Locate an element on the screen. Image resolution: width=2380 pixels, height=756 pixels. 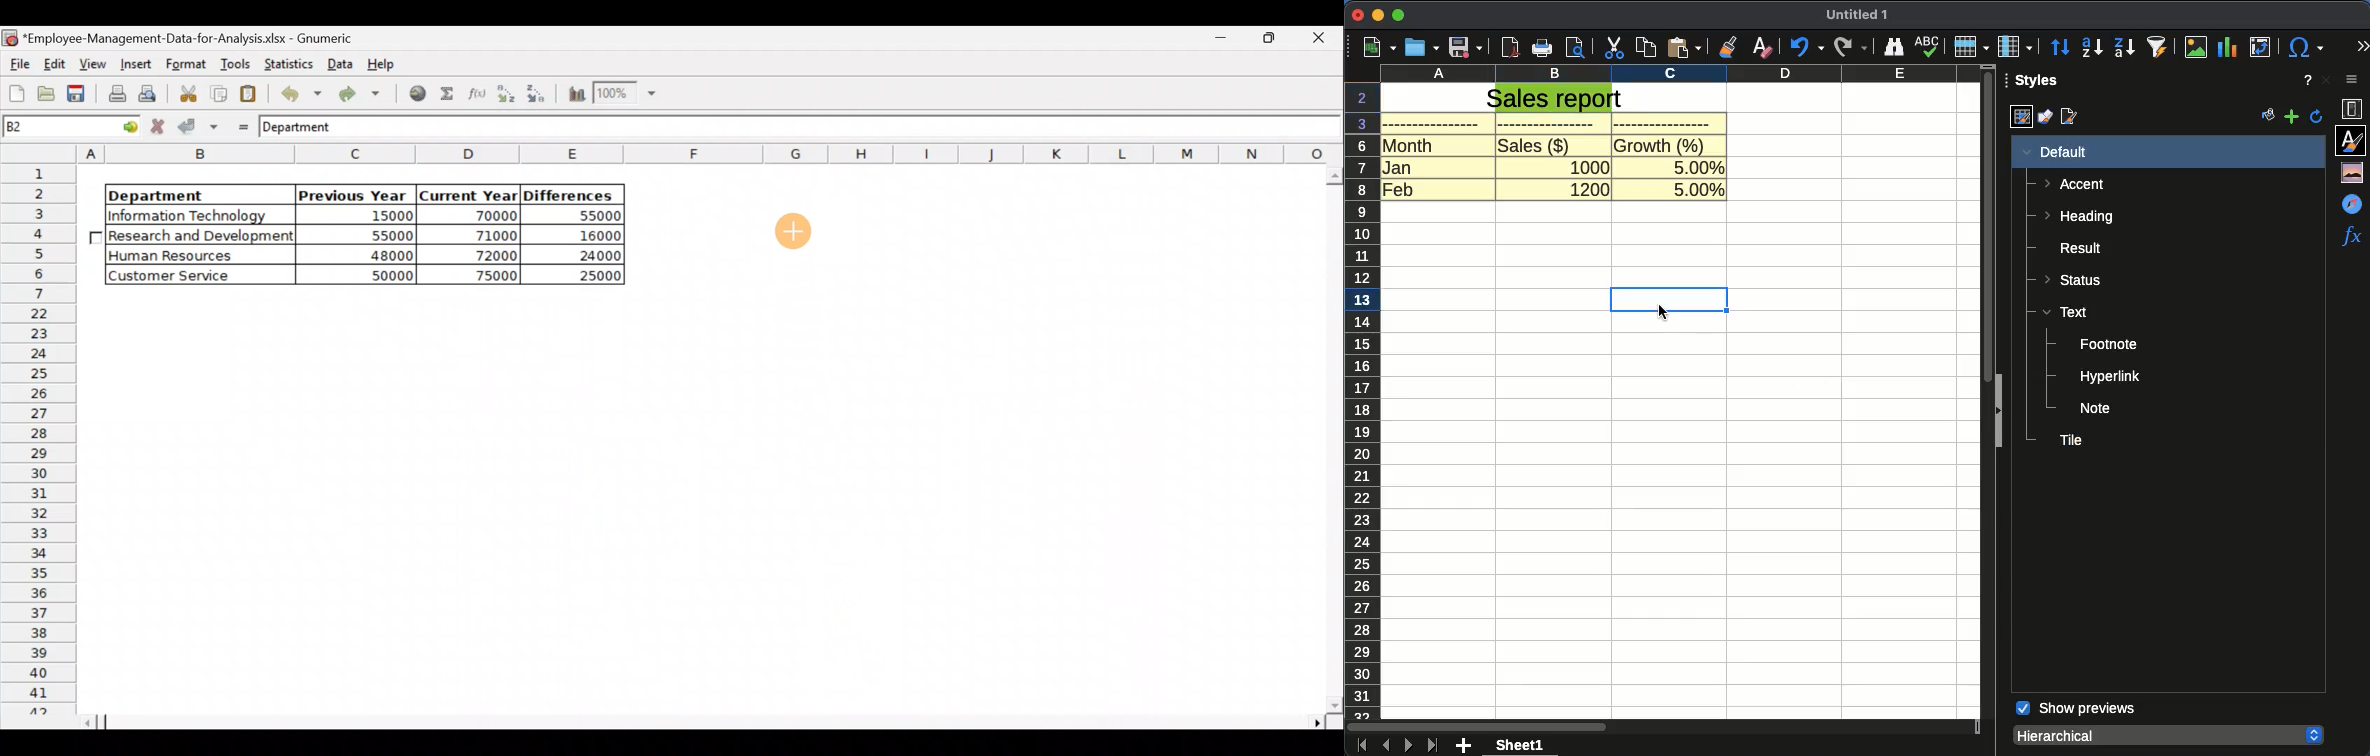
go to is located at coordinates (122, 128).